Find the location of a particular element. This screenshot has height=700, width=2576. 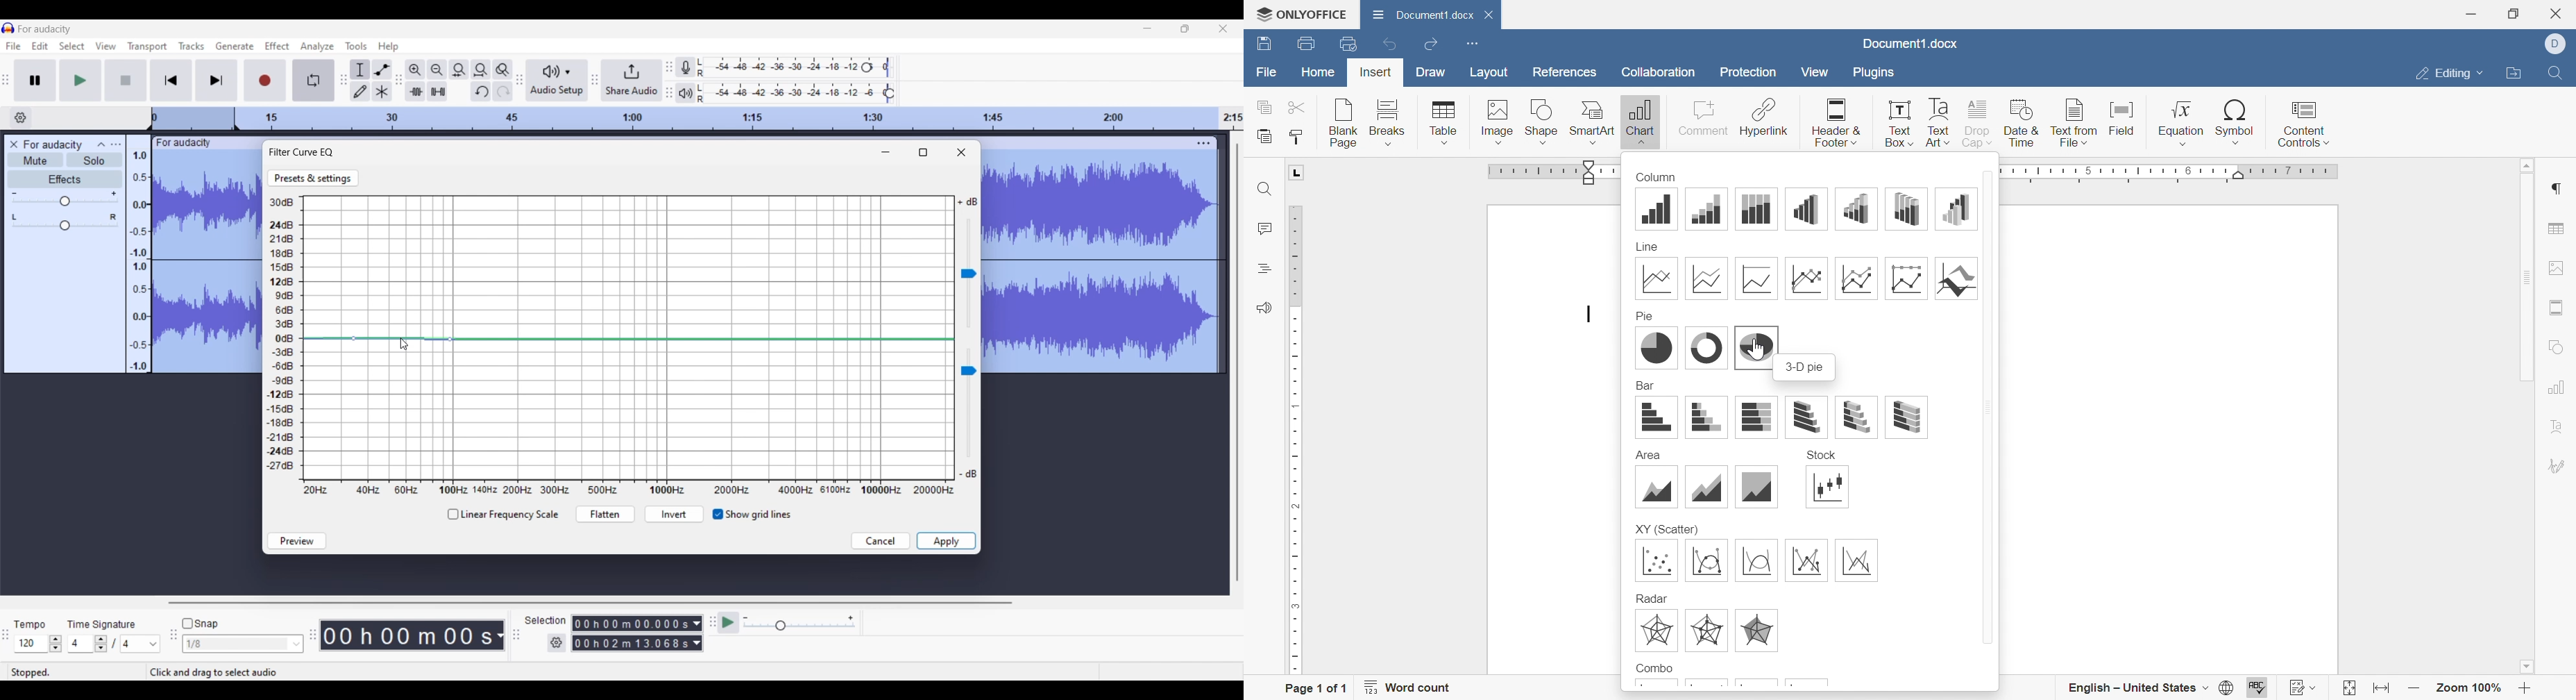

Page 1 of 1 is located at coordinates (1314, 688).